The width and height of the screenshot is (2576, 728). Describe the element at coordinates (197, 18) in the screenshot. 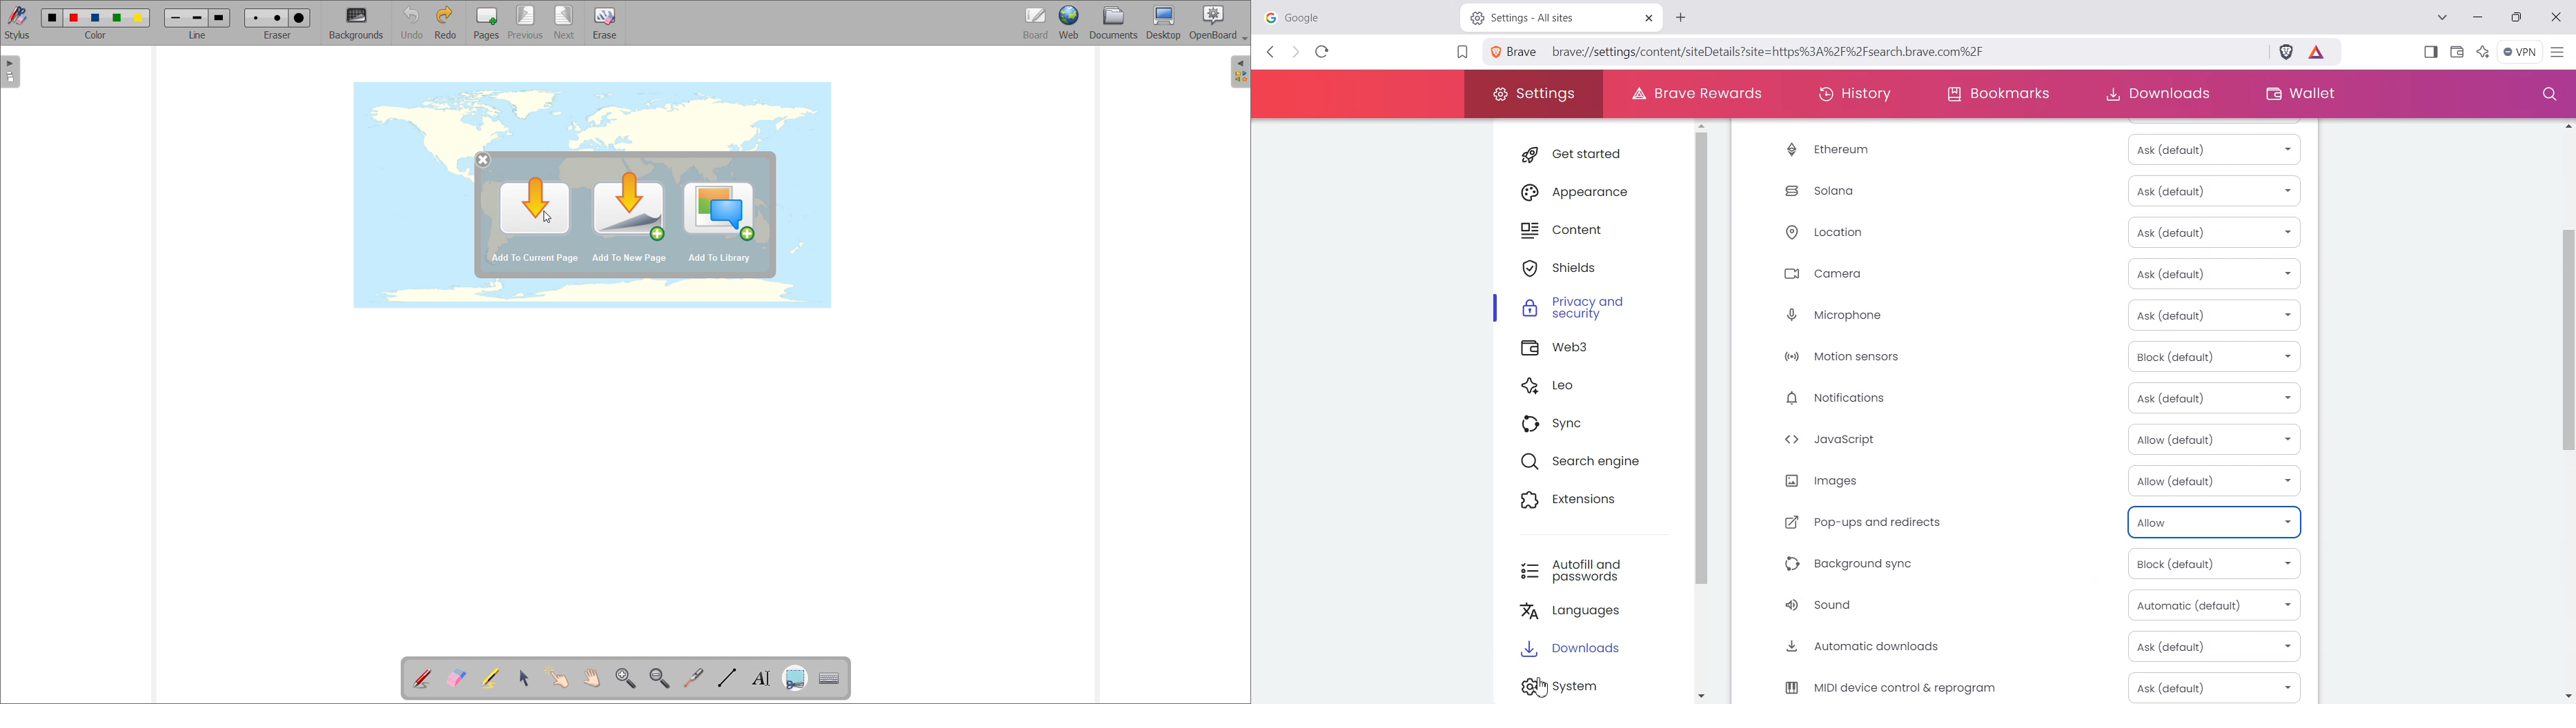

I see `medium` at that location.